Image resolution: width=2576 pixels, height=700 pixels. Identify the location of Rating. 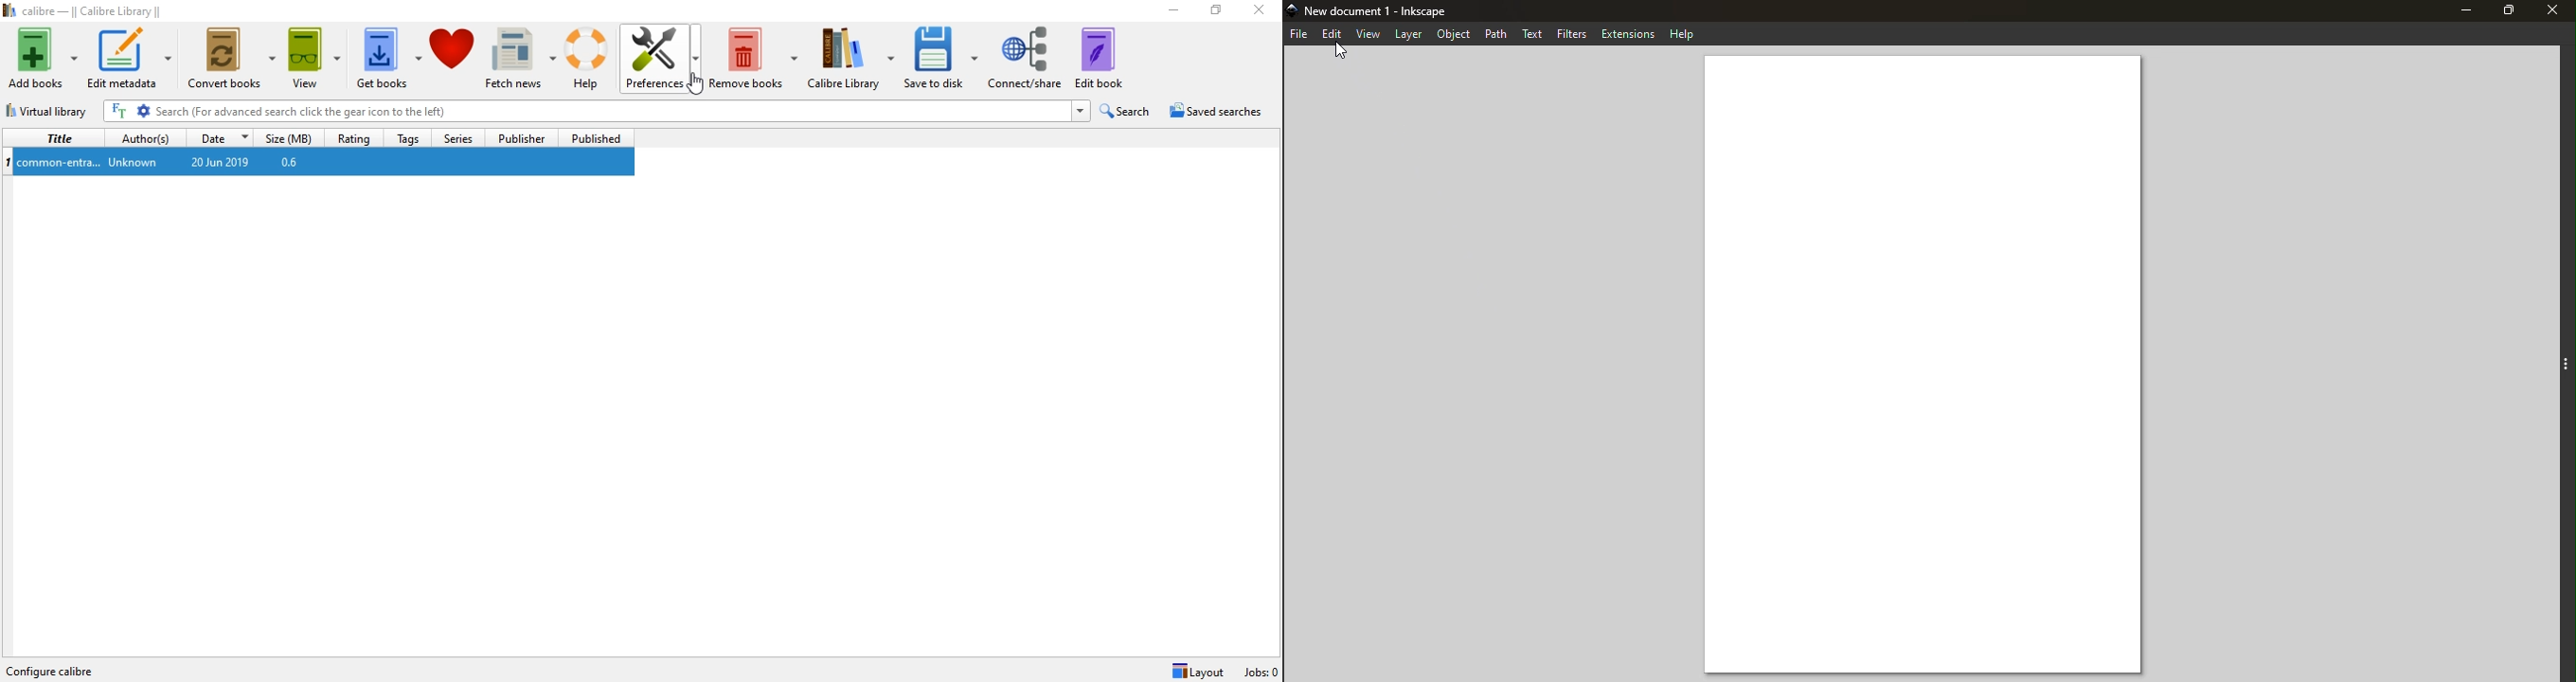
(356, 135).